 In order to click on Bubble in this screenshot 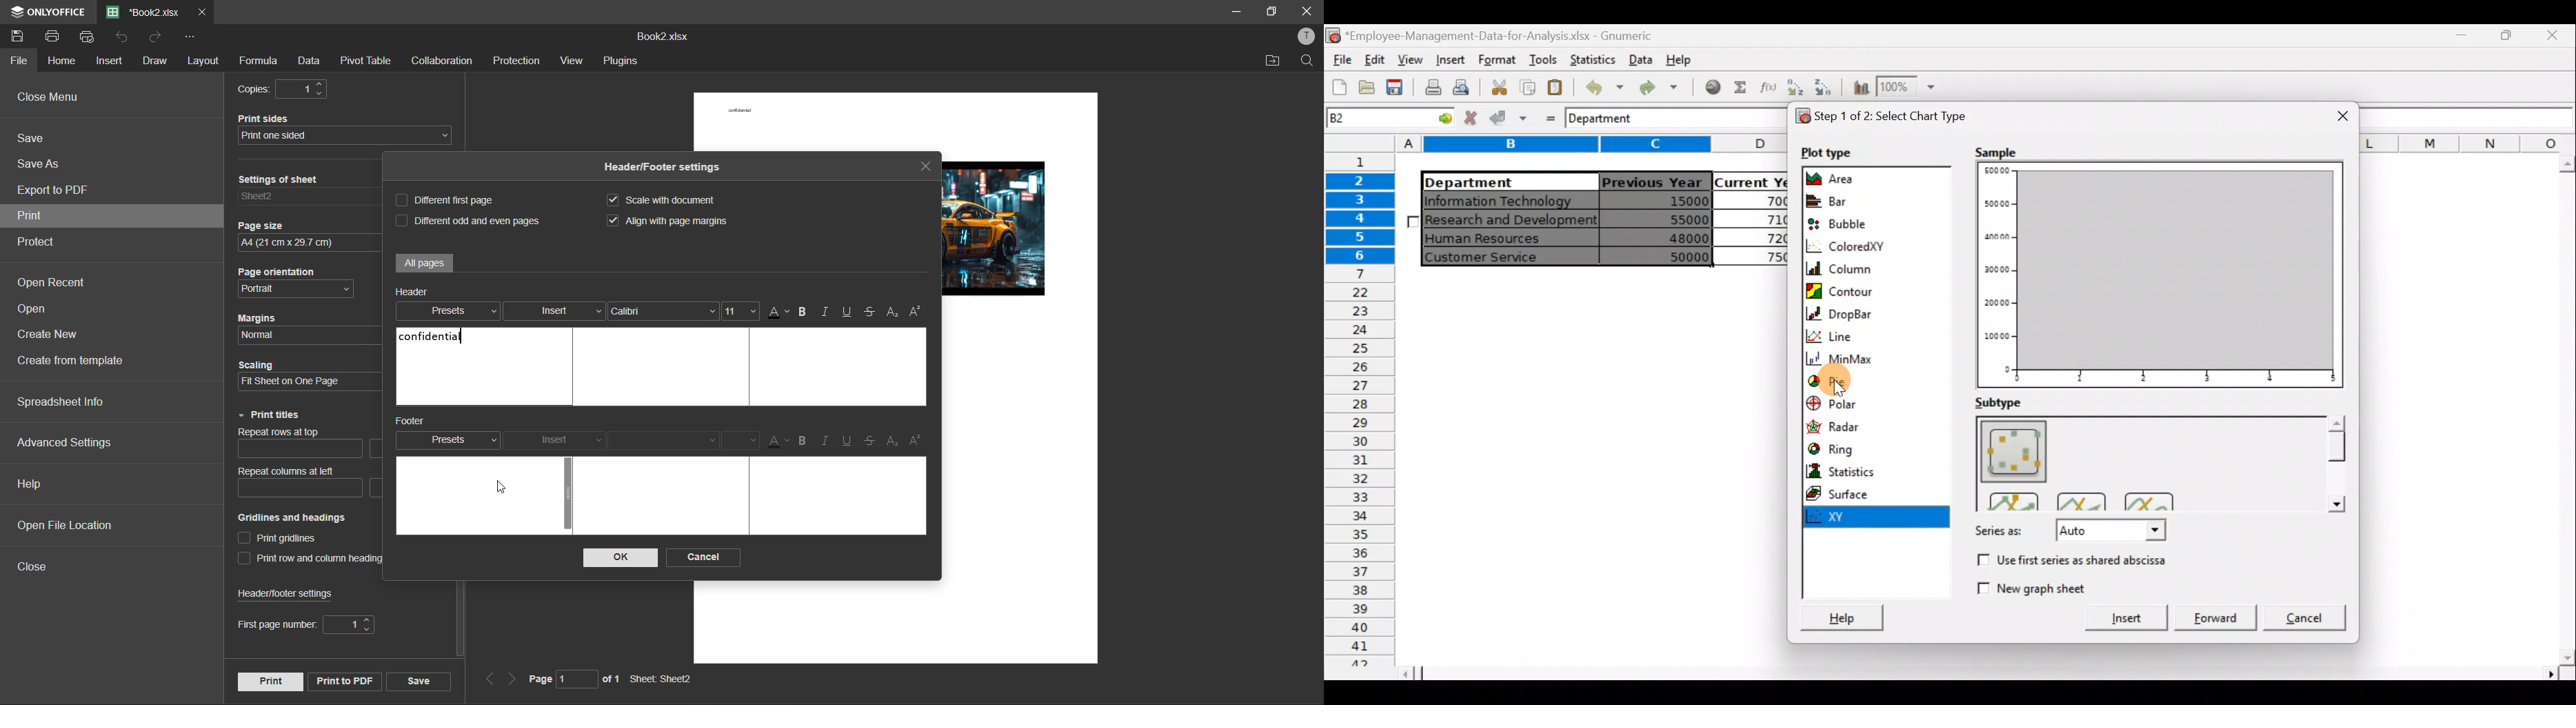, I will do `click(1851, 221)`.